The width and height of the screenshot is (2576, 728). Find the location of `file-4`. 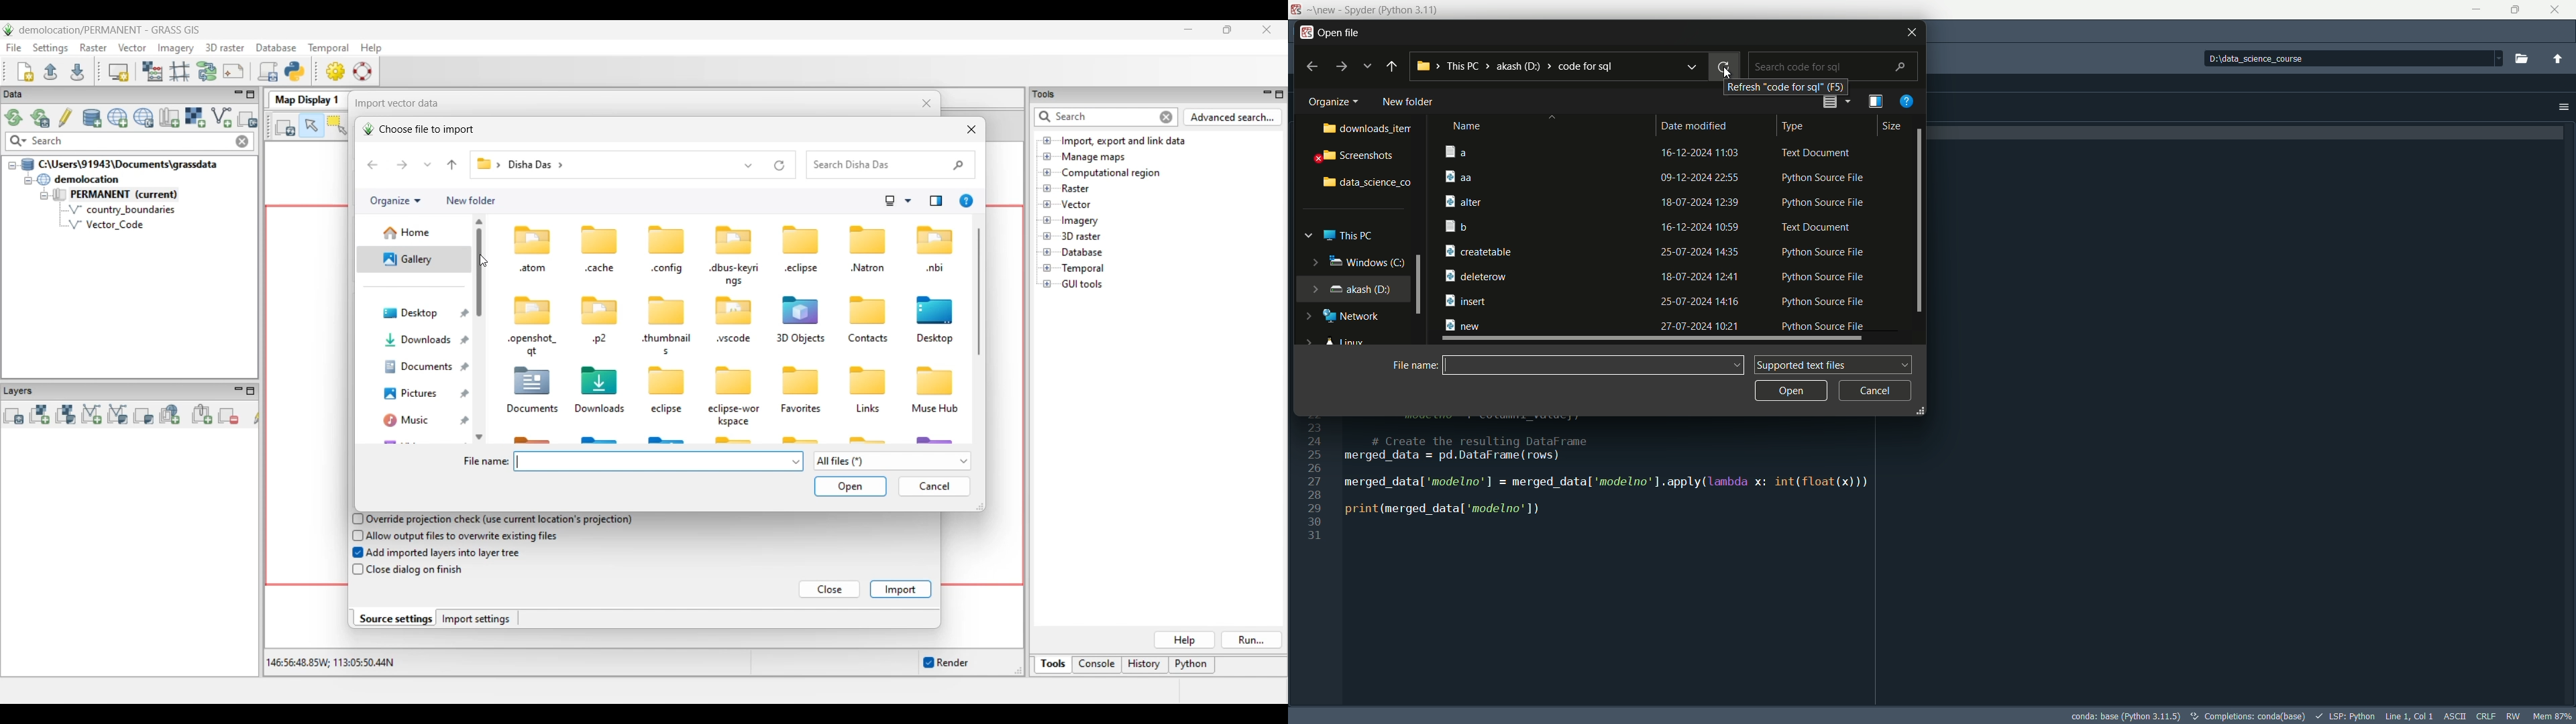

file-4 is located at coordinates (1657, 227).